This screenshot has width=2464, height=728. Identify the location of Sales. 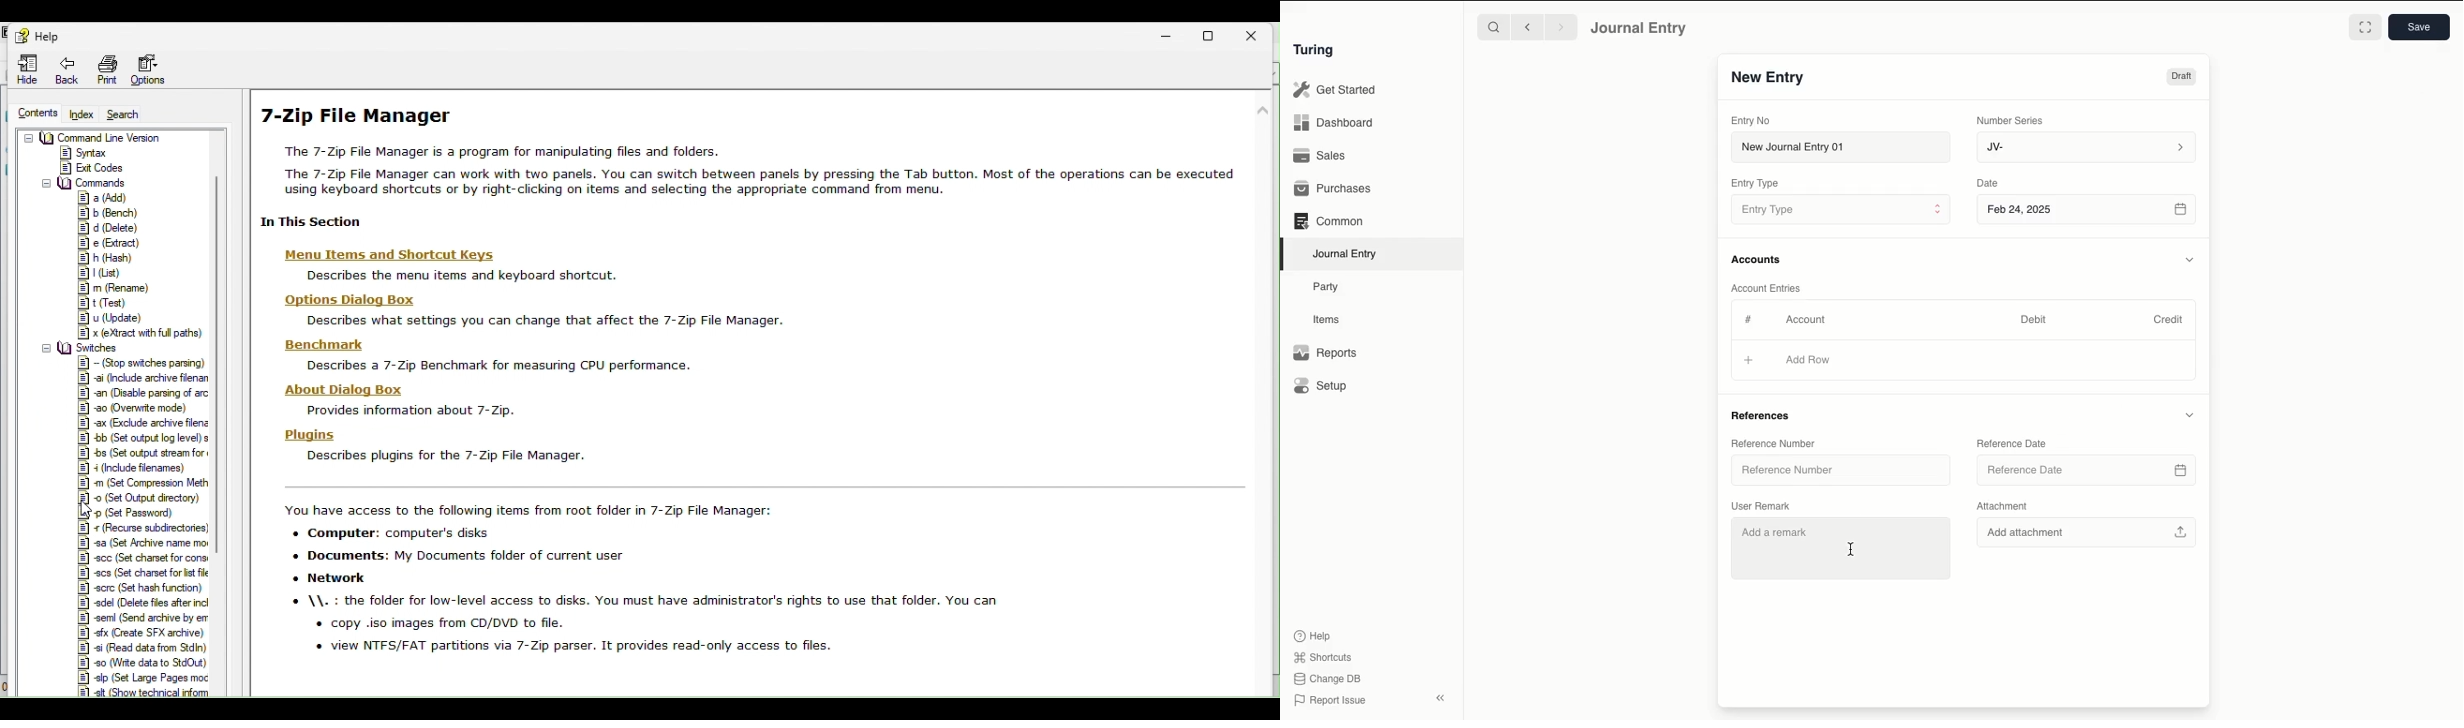
(1322, 155).